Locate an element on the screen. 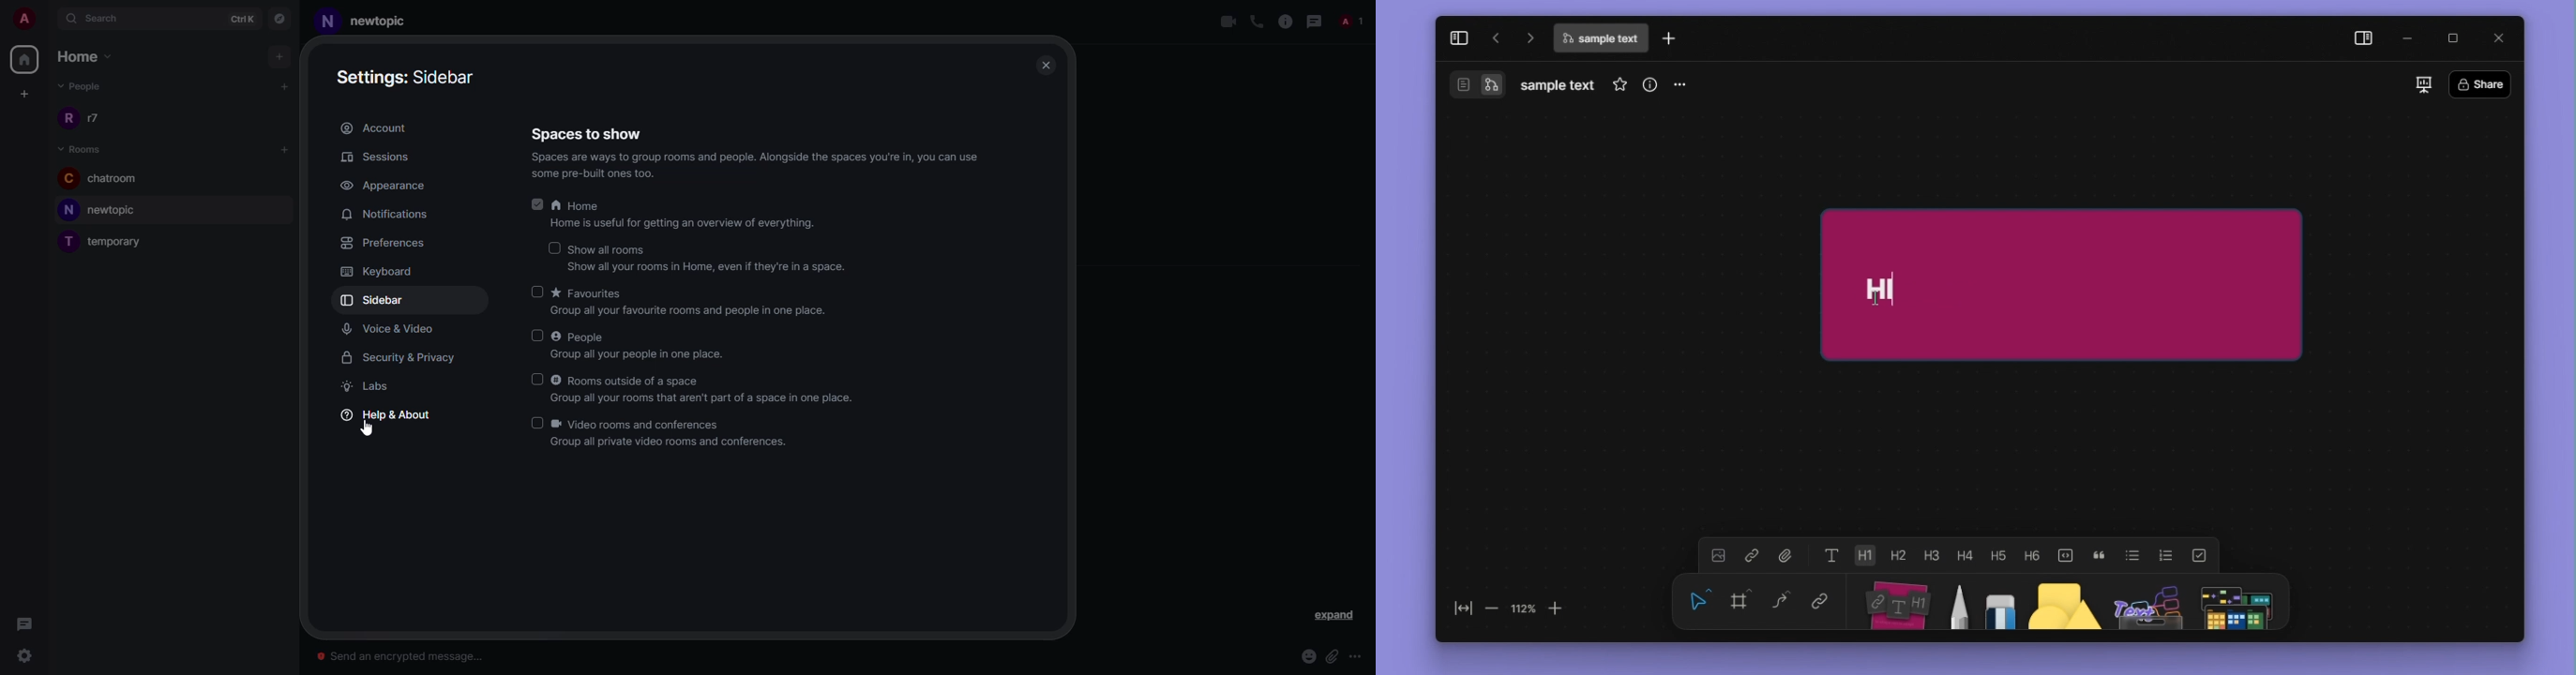 This screenshot has height=700, width=2576. more is located at coordinates (1356, 657).